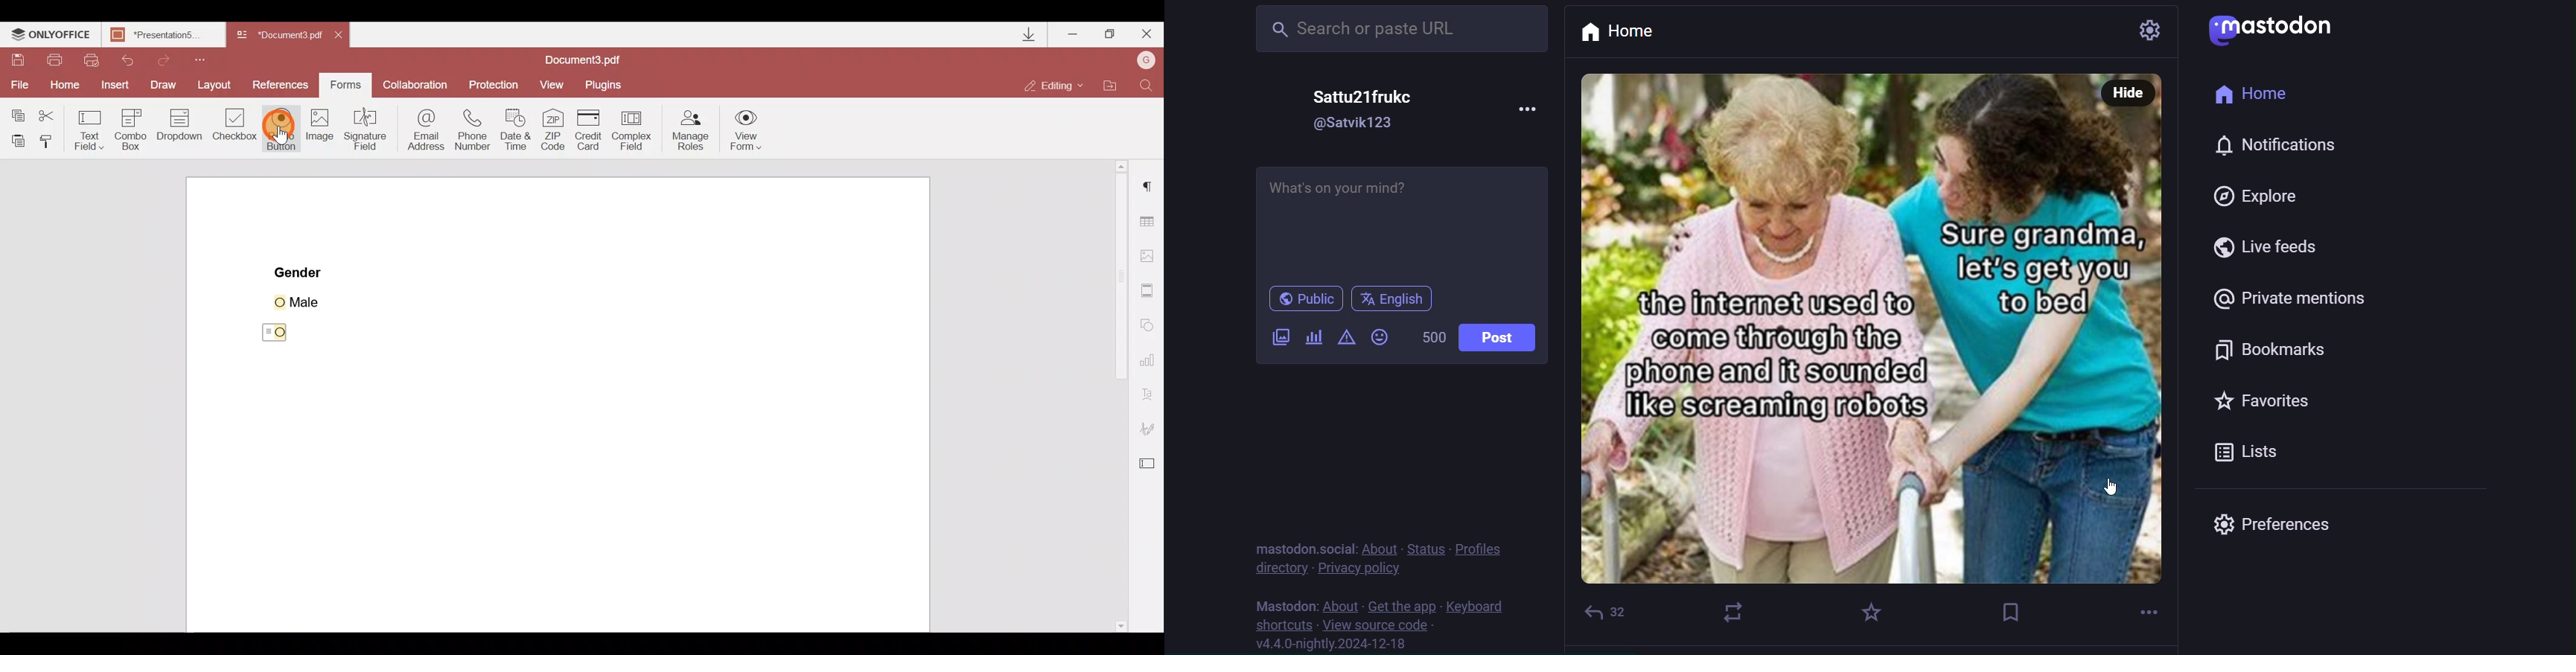 Image resolution: width=2576 pixels, height=672 pixels. I want to click on Sattu21frukc, so click(1365, 98).